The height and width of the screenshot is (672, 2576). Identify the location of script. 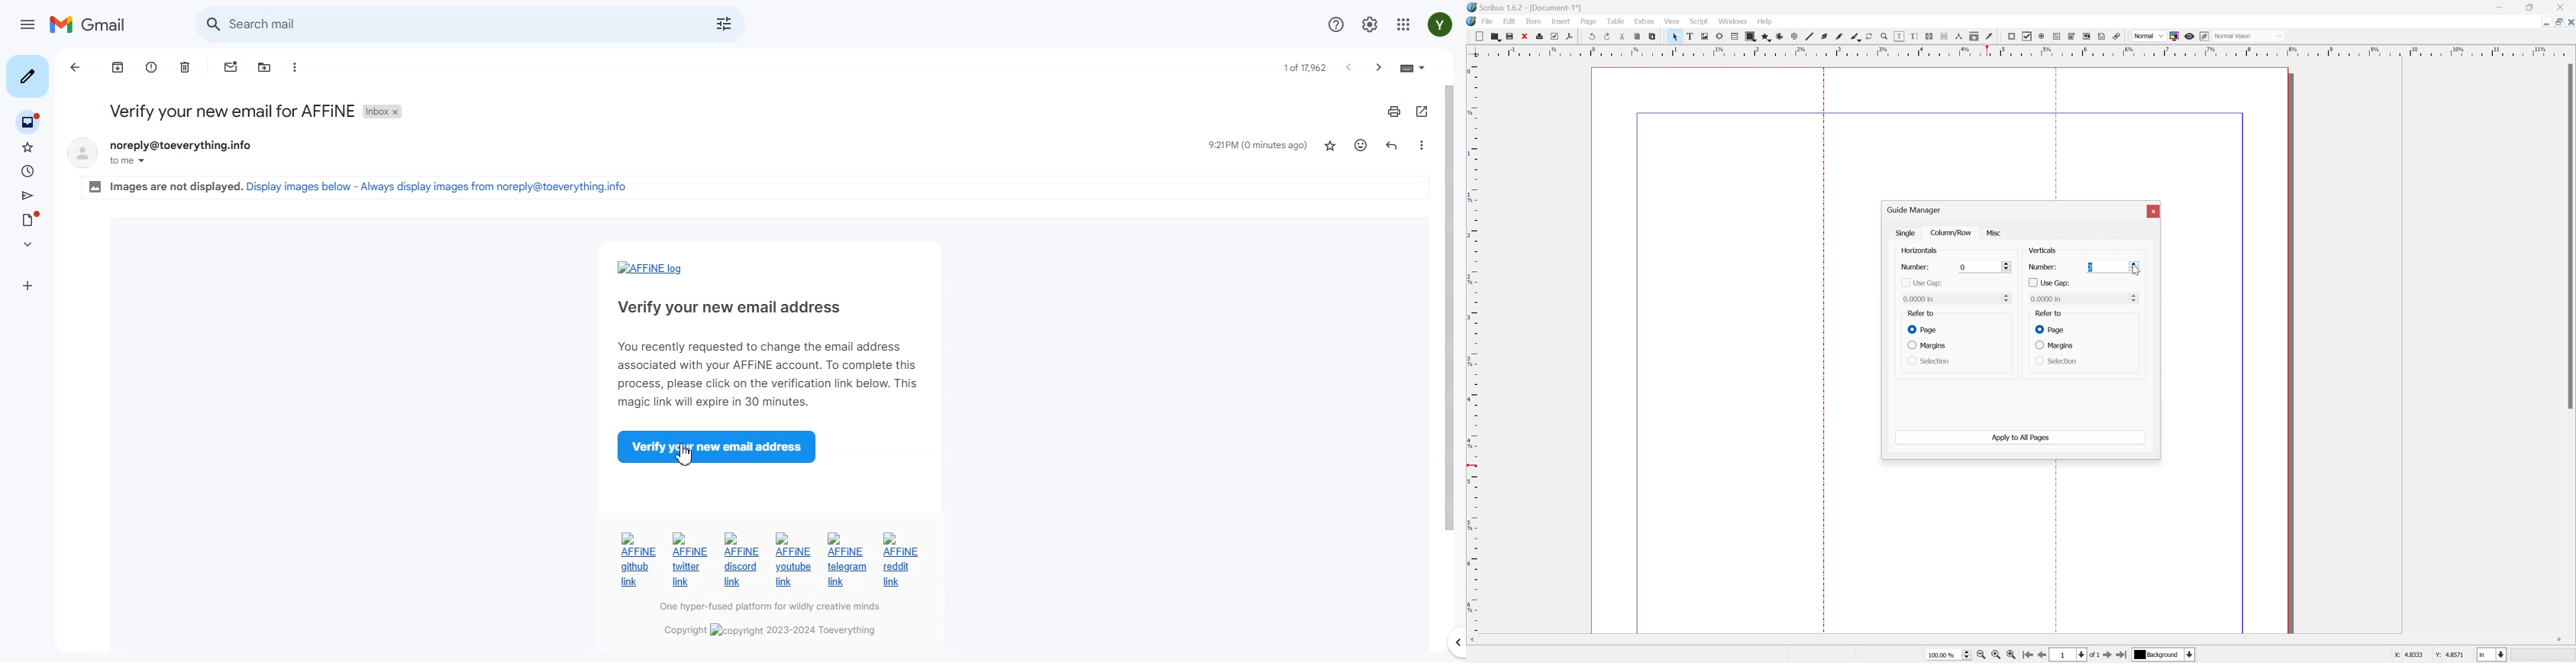
(1699, 21).